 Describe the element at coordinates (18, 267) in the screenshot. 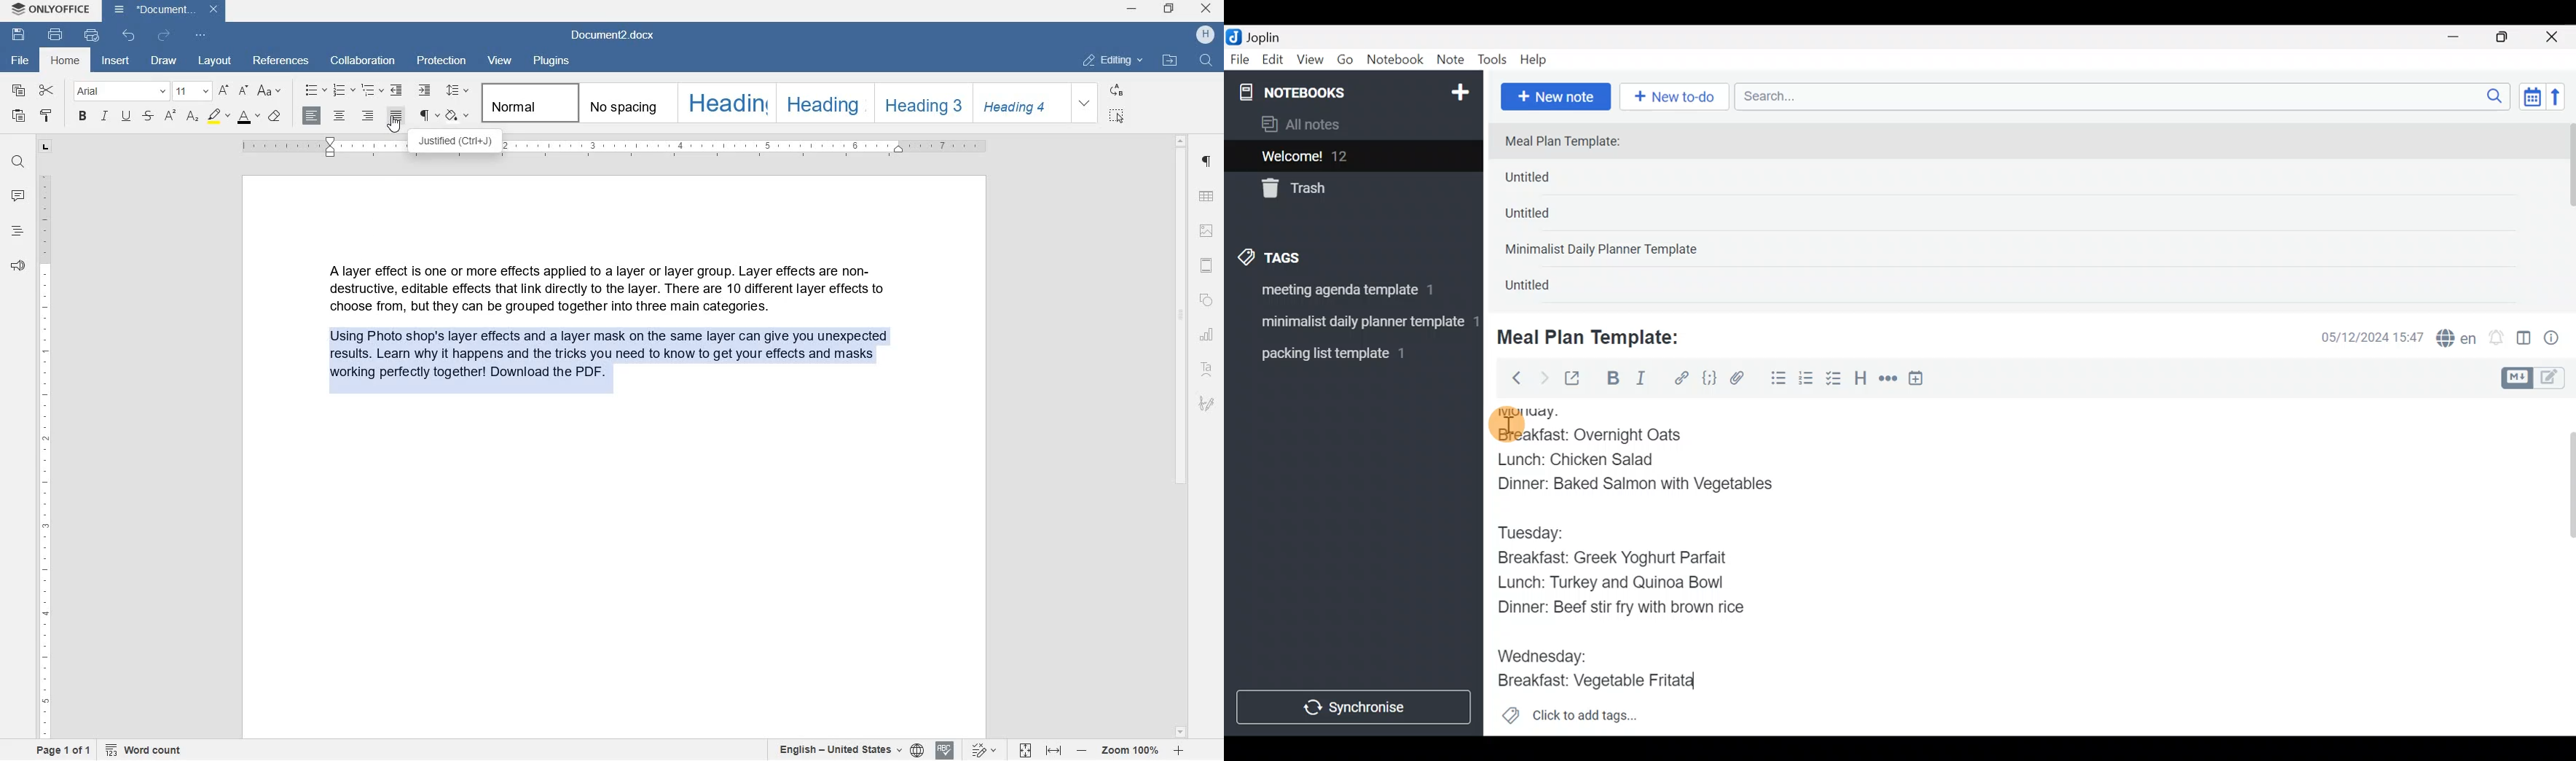

I see `FEEDBACK & SUPPORT` at that location.